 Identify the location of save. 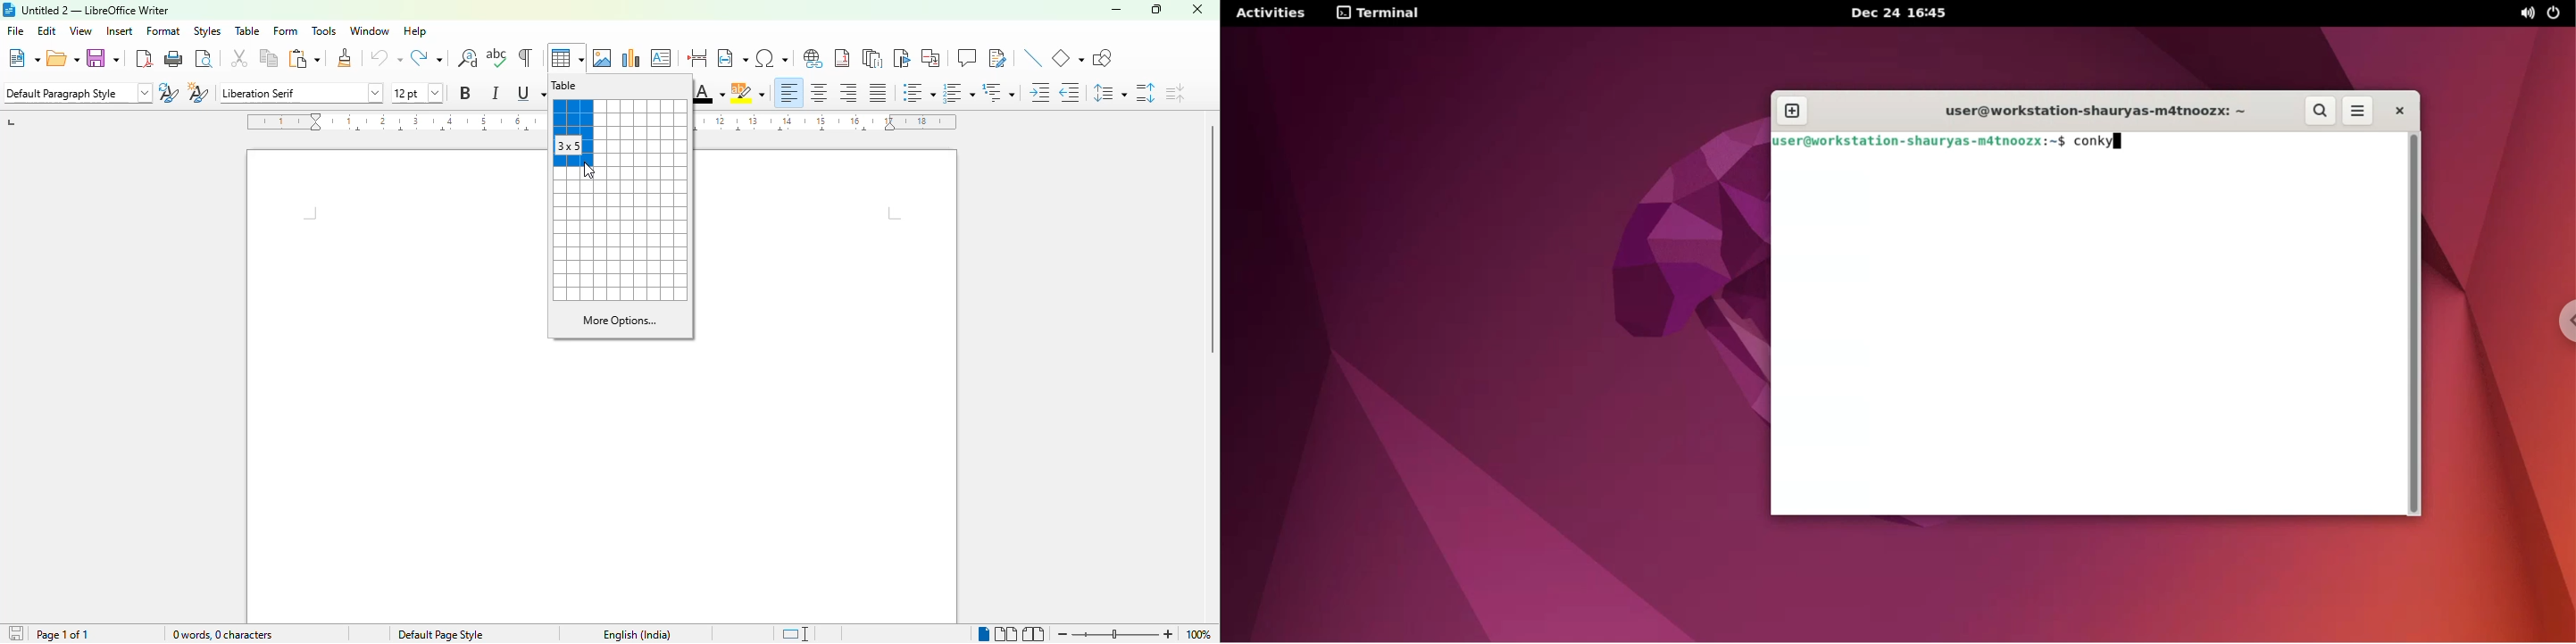
(104, 57).